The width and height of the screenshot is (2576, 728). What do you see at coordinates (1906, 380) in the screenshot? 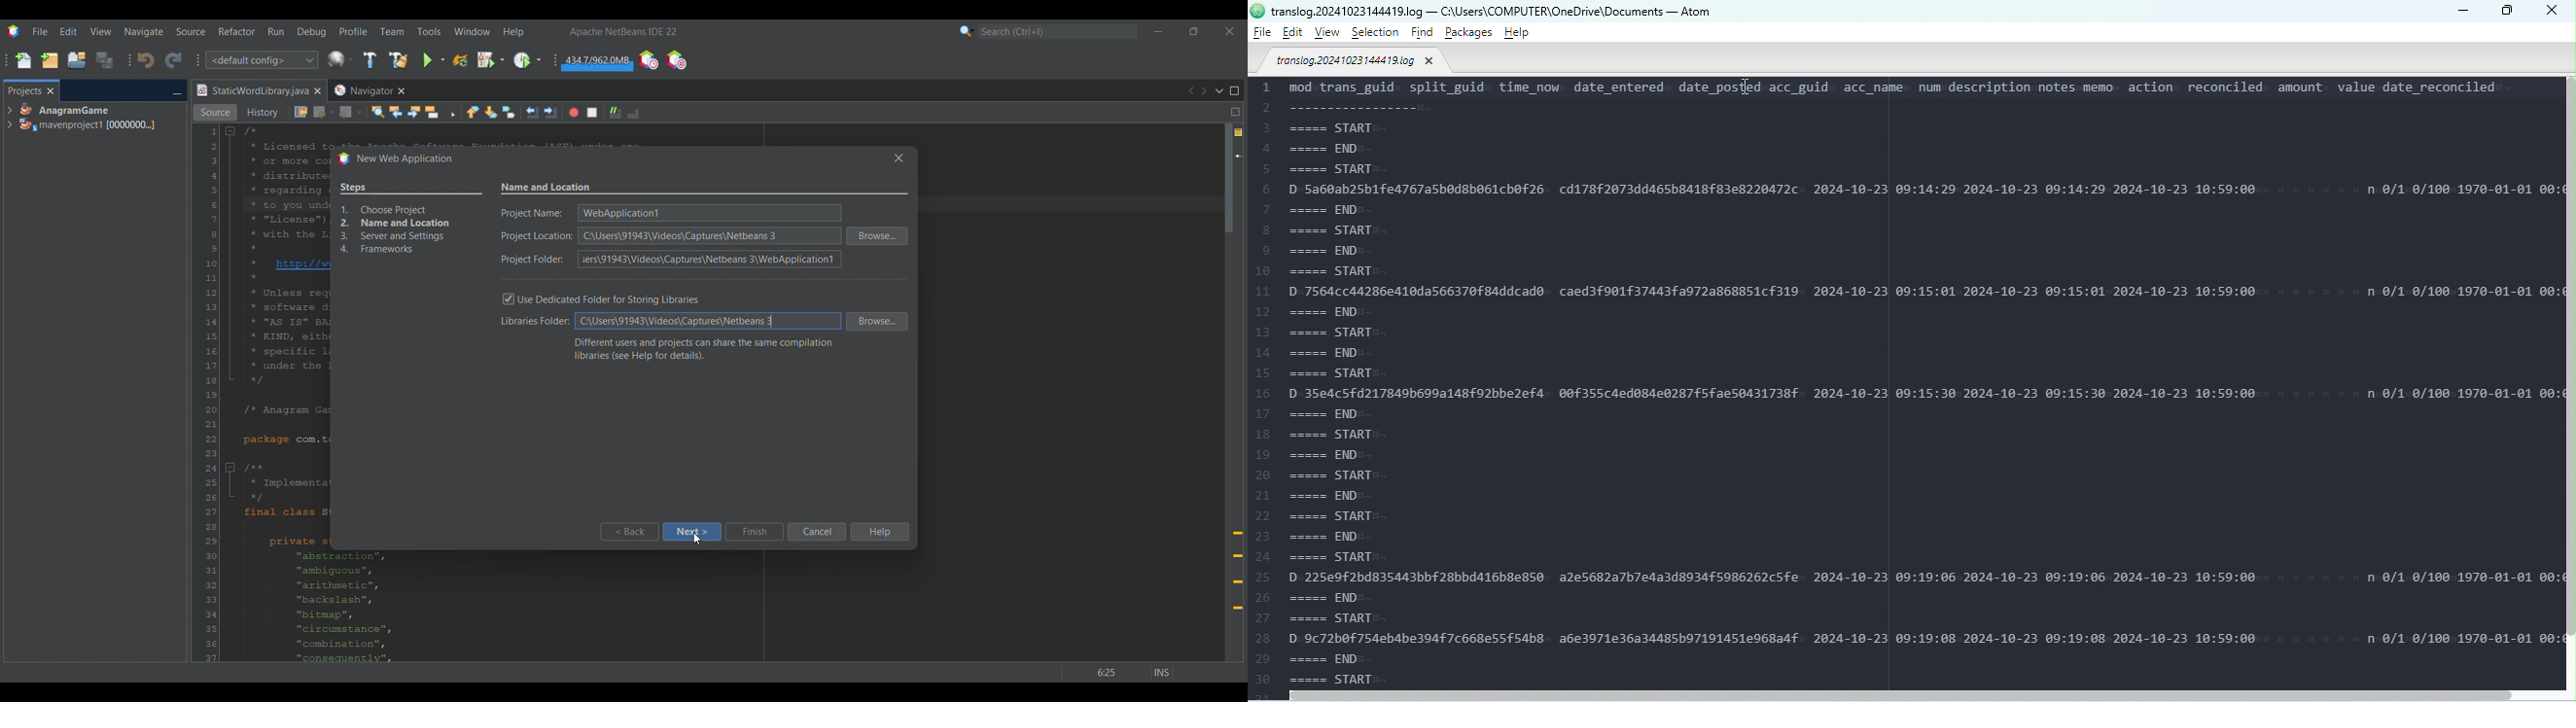
I see `File content - The code appears to be related to data entries or logs, possibly from a database or system process. It includes elements like:  START/END: Markers indicating the beginning and end of a data record. GUIDs (Globally Unique Identifiers): Long strings of characters that uniquely identify each record. Timestamps: Dates and times associated with the records, such as 2024-10-23 09:14:29. Counters/Indexes: Values like "n 0/1 100" or "0/1 100", which might indicate record numbers or positions. Date Codes: Such as 1970-01-01 00, which might represent default or initial dates. ` at bounding box center [1906, 380].